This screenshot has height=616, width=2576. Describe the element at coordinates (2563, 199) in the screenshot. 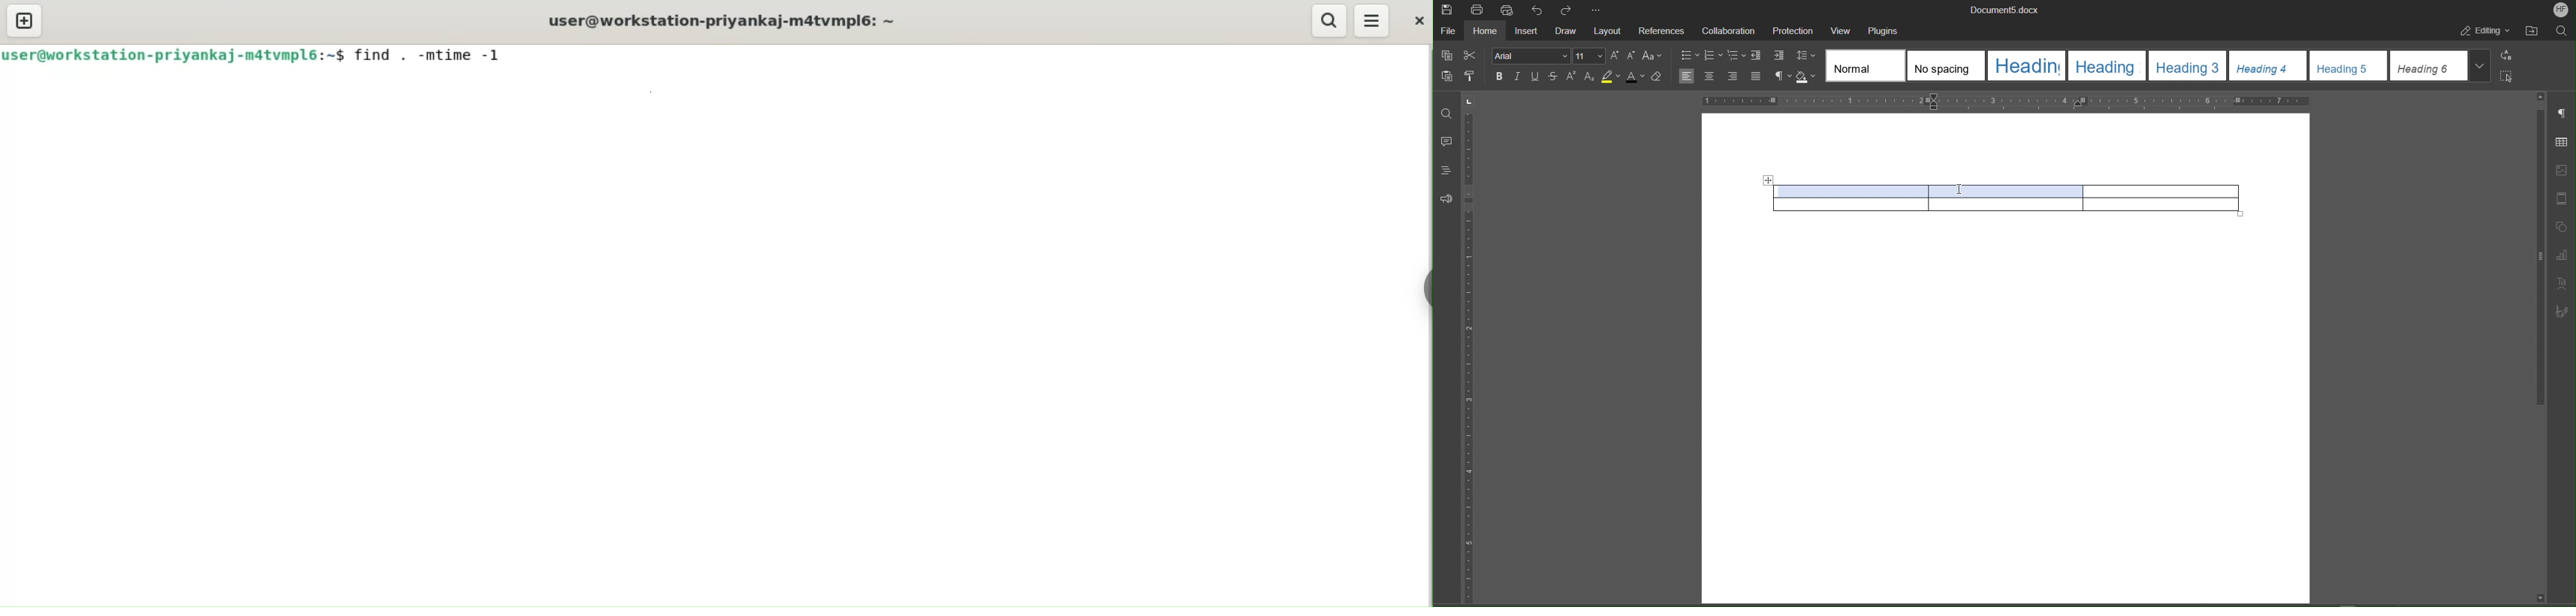

I see `Header and Footer` at that location.